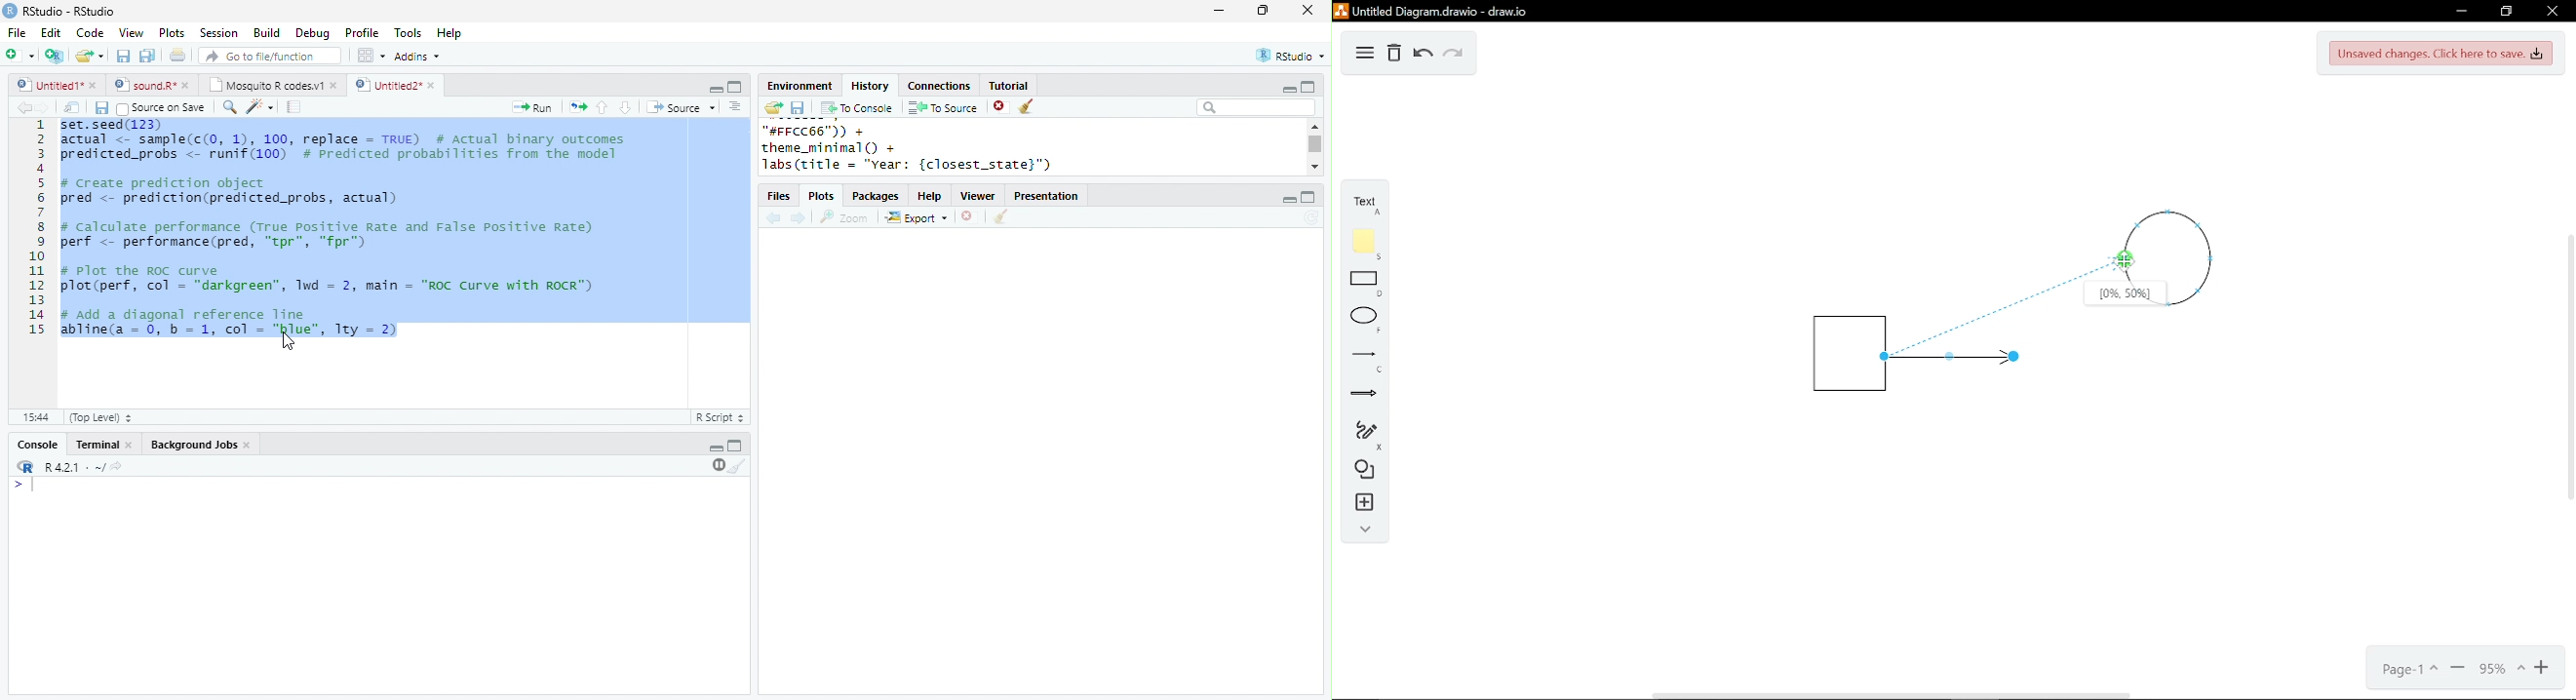 The height and width of the screenshot is (700, 2576). I want to click on Source, so click(683, 107).